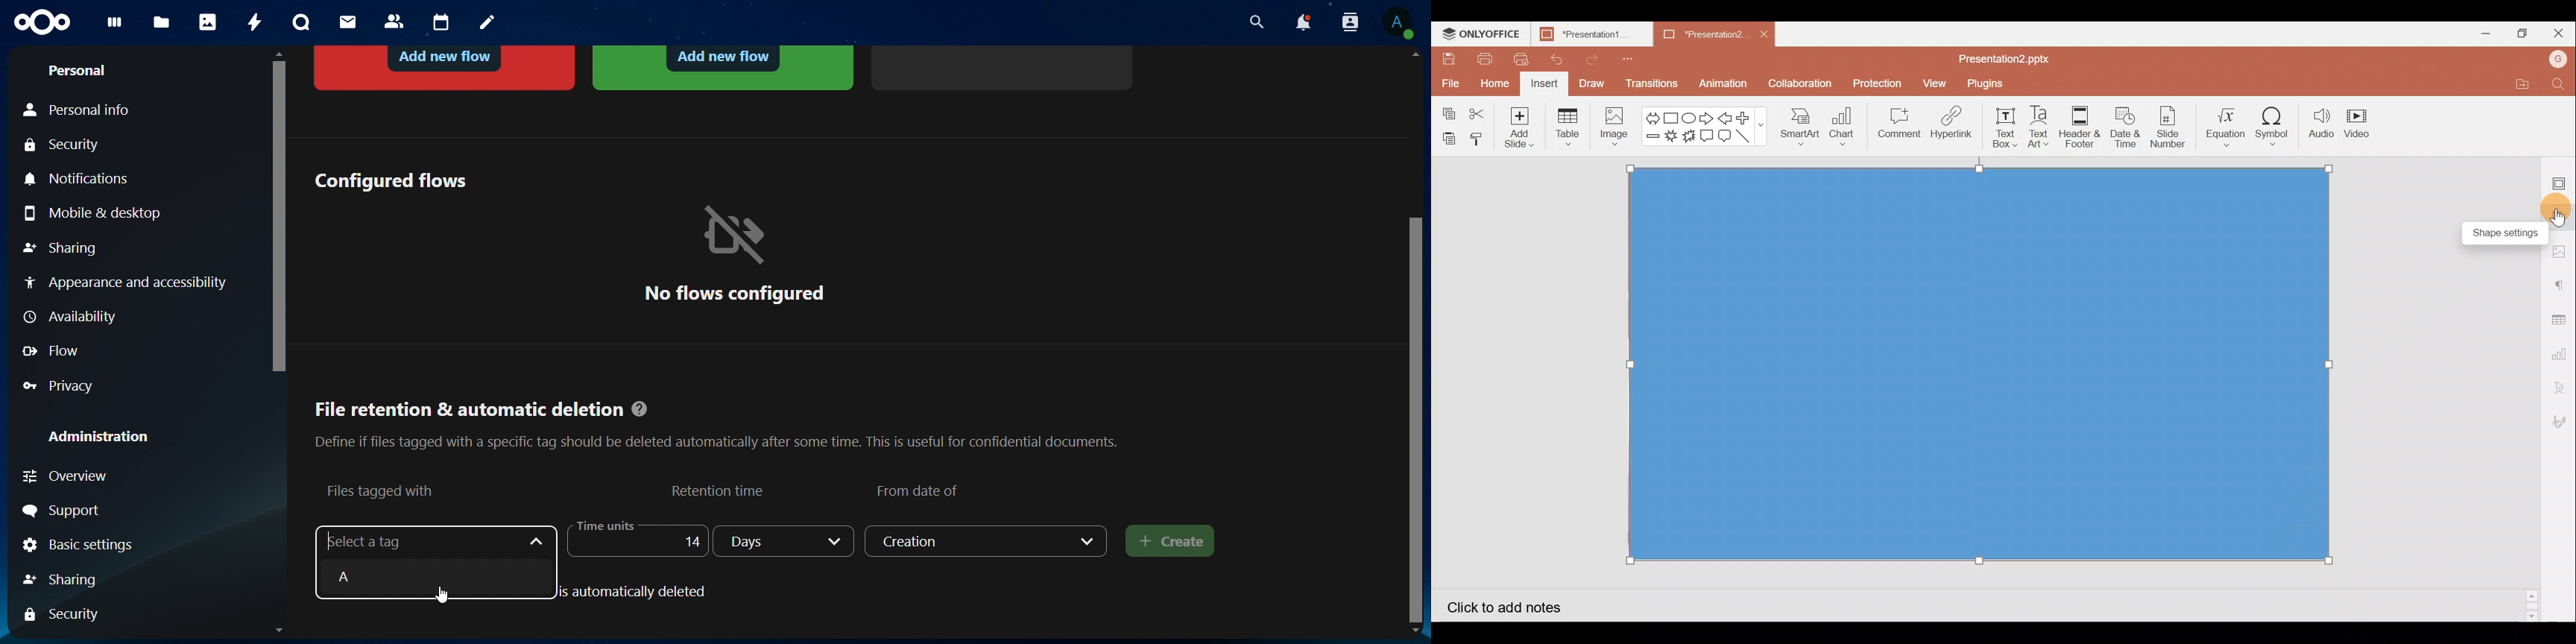 Image resolution: width=2576 pixels, height=644 pixels. I want to click on personal, so click(76, 71).